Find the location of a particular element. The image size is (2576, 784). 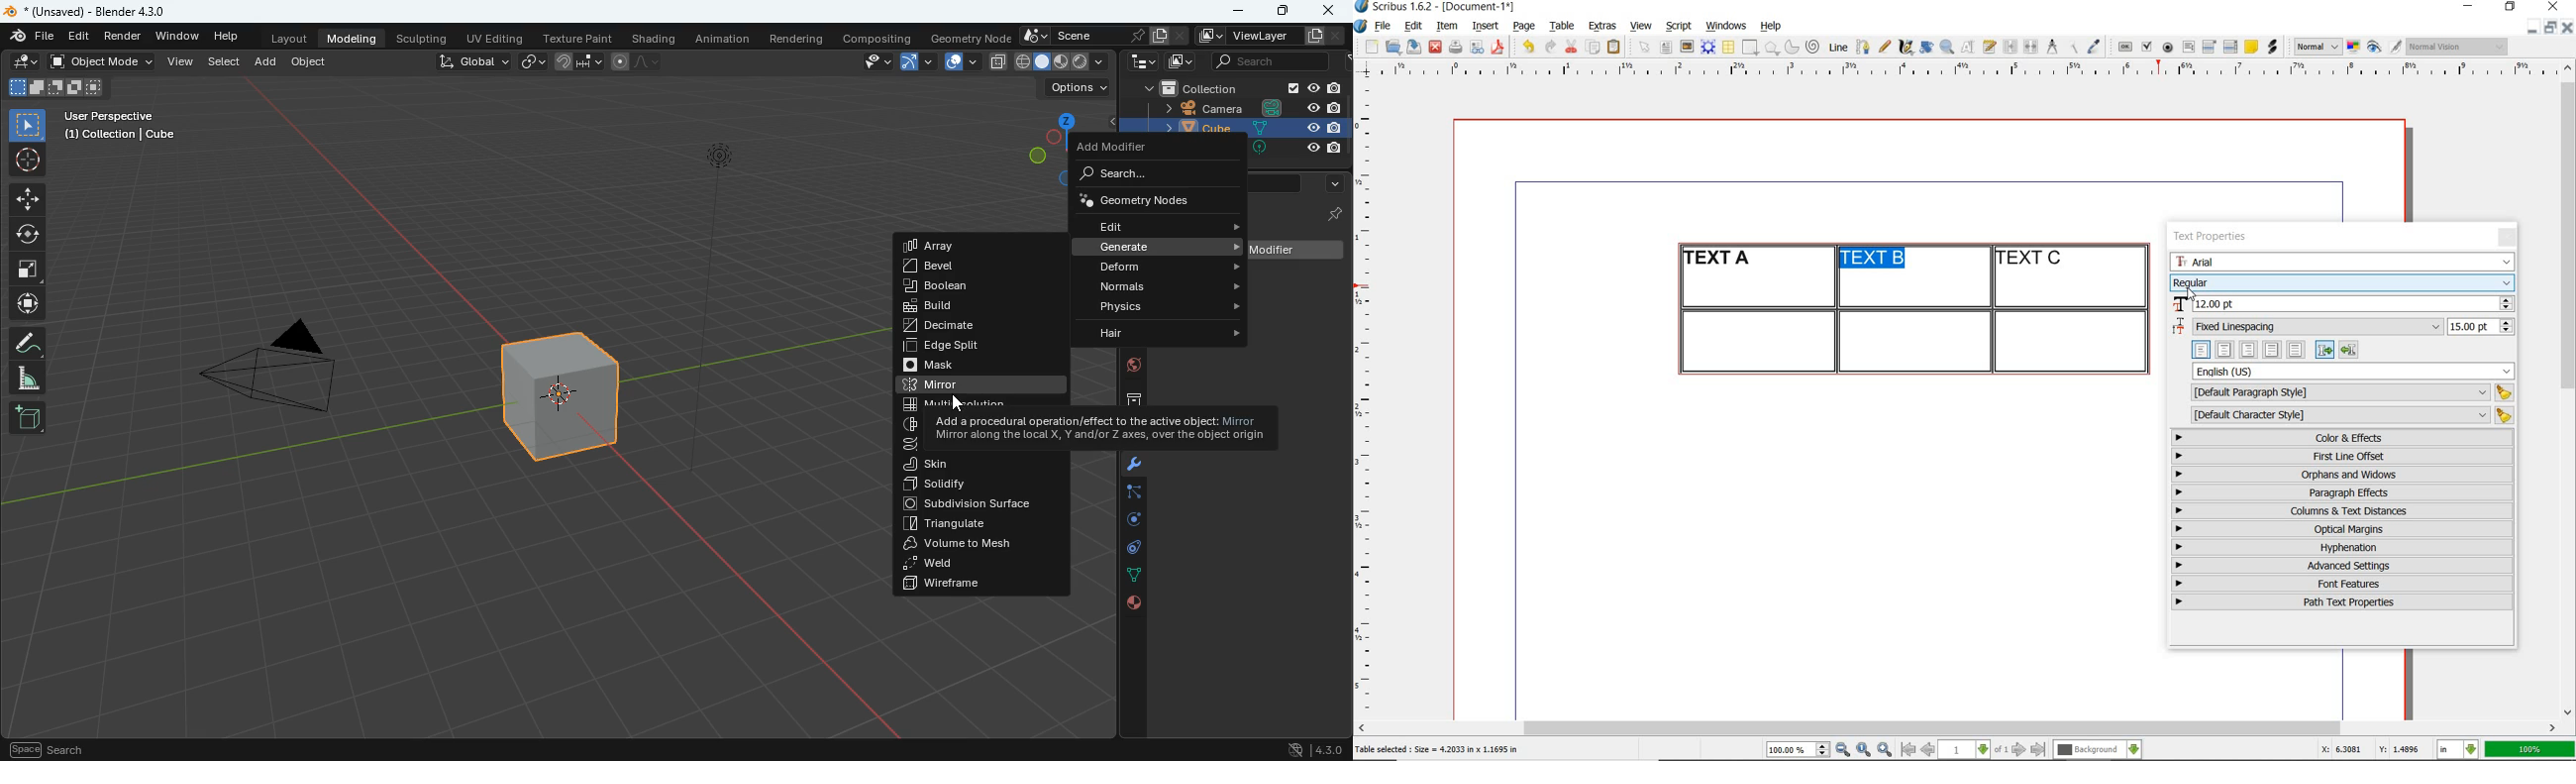

sculpting is located at coordinates (423, 39).